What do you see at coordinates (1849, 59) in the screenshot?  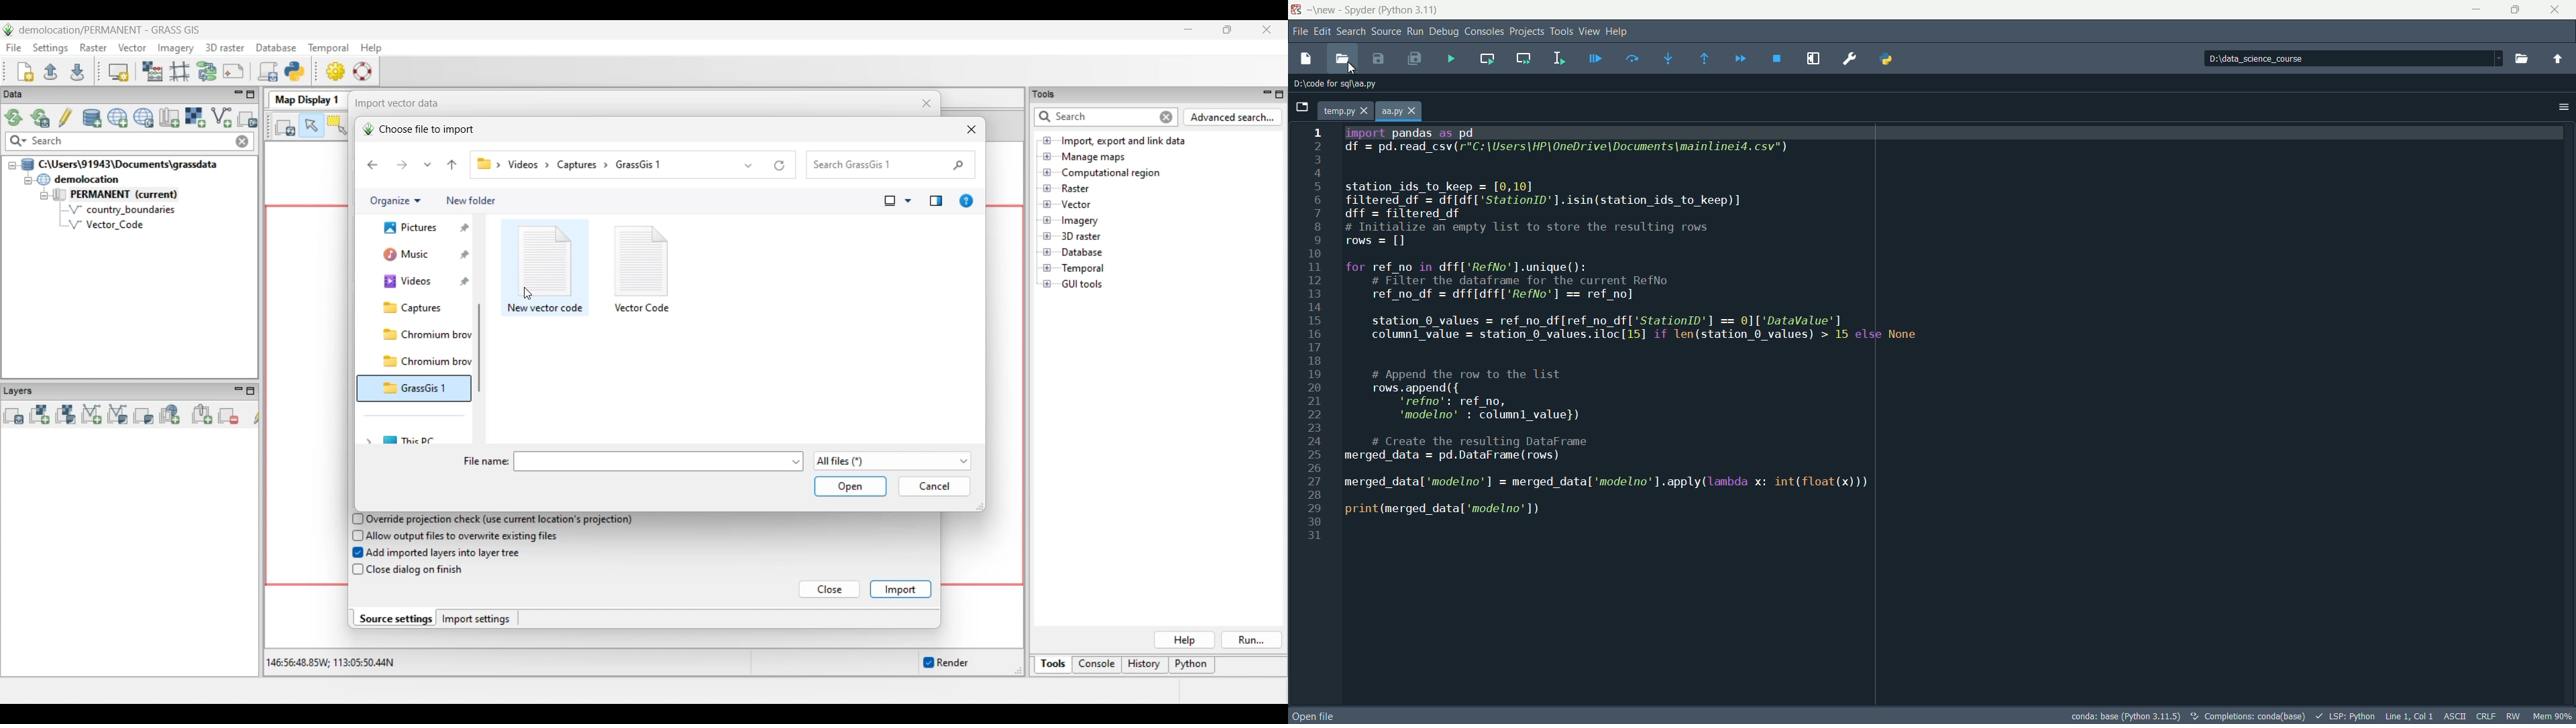 I see `preferences` at bounding box center [1849, 59].